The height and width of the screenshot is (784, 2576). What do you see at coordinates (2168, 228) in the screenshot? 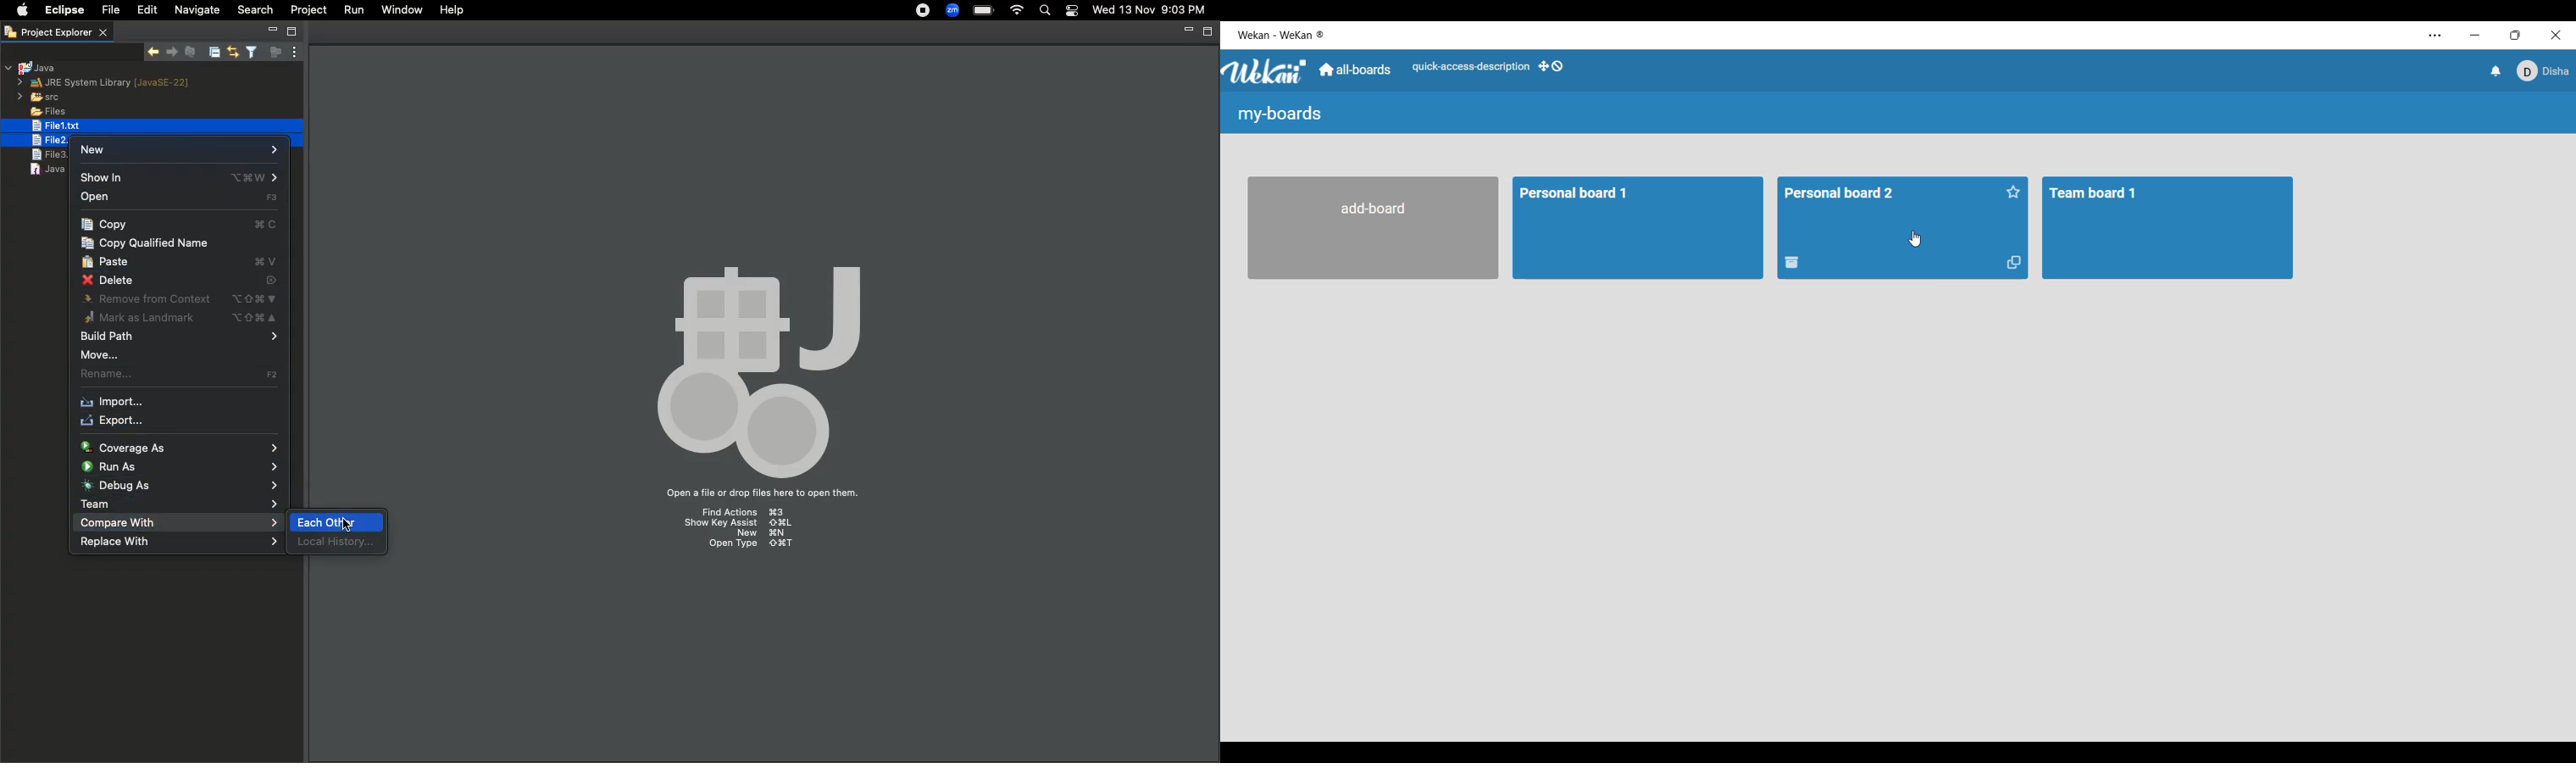
I see `Team board 1` at bounding box center [2168, 228].